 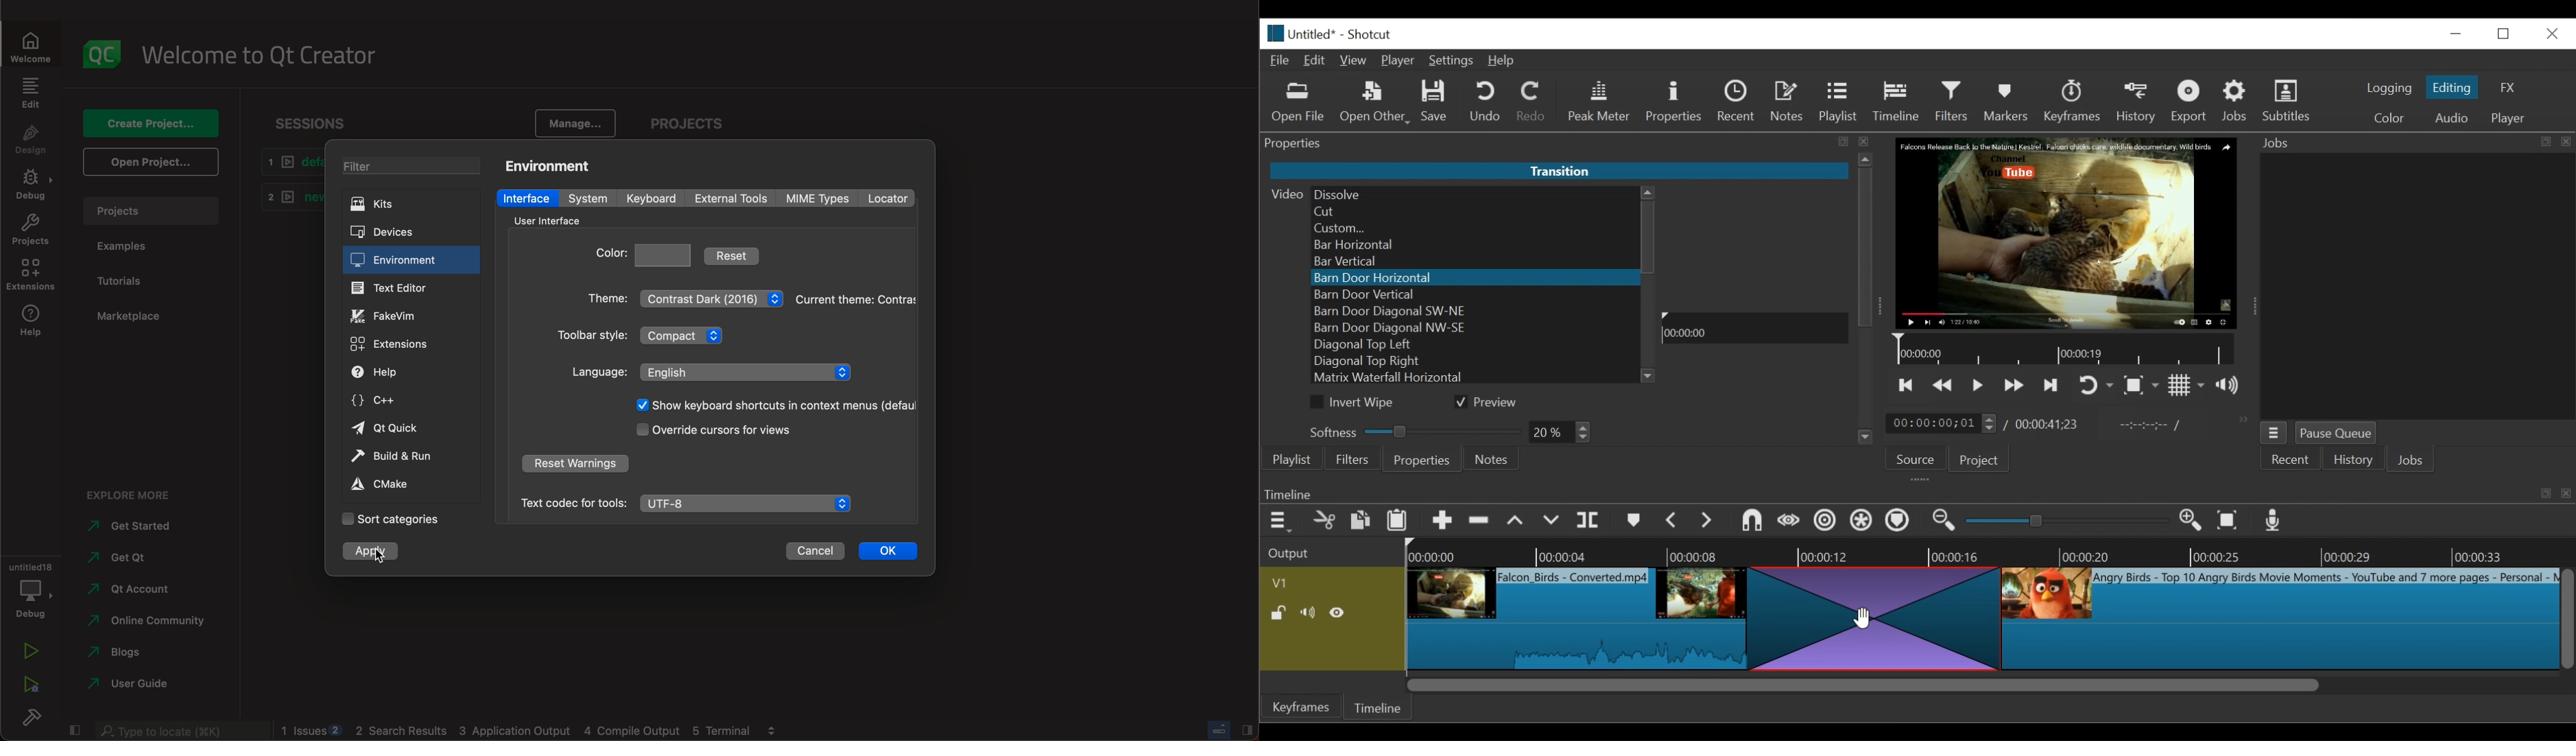 What do you see at coordinates (126, 492) in the screenshot?
I see `explore more` at bounding box center [126, 492].